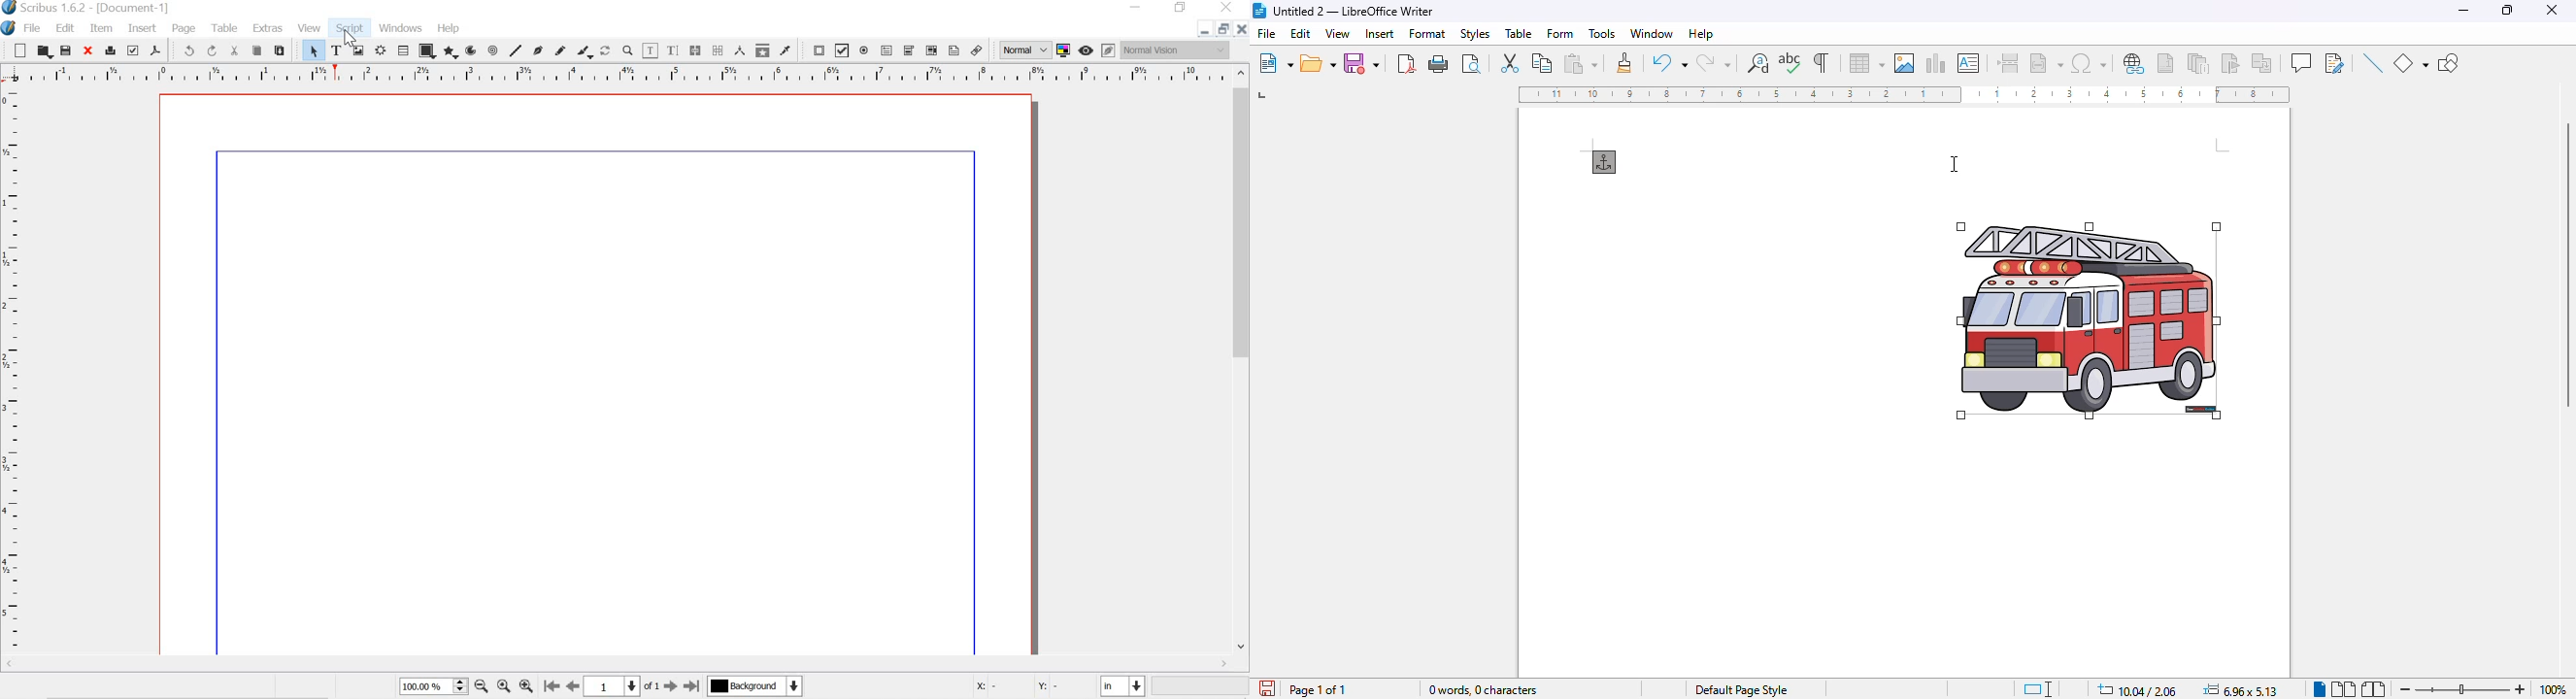  What do you see at coordinates (1024, 50) in the screenshot?
I see `Normal` at bounding box center [1024, 50].